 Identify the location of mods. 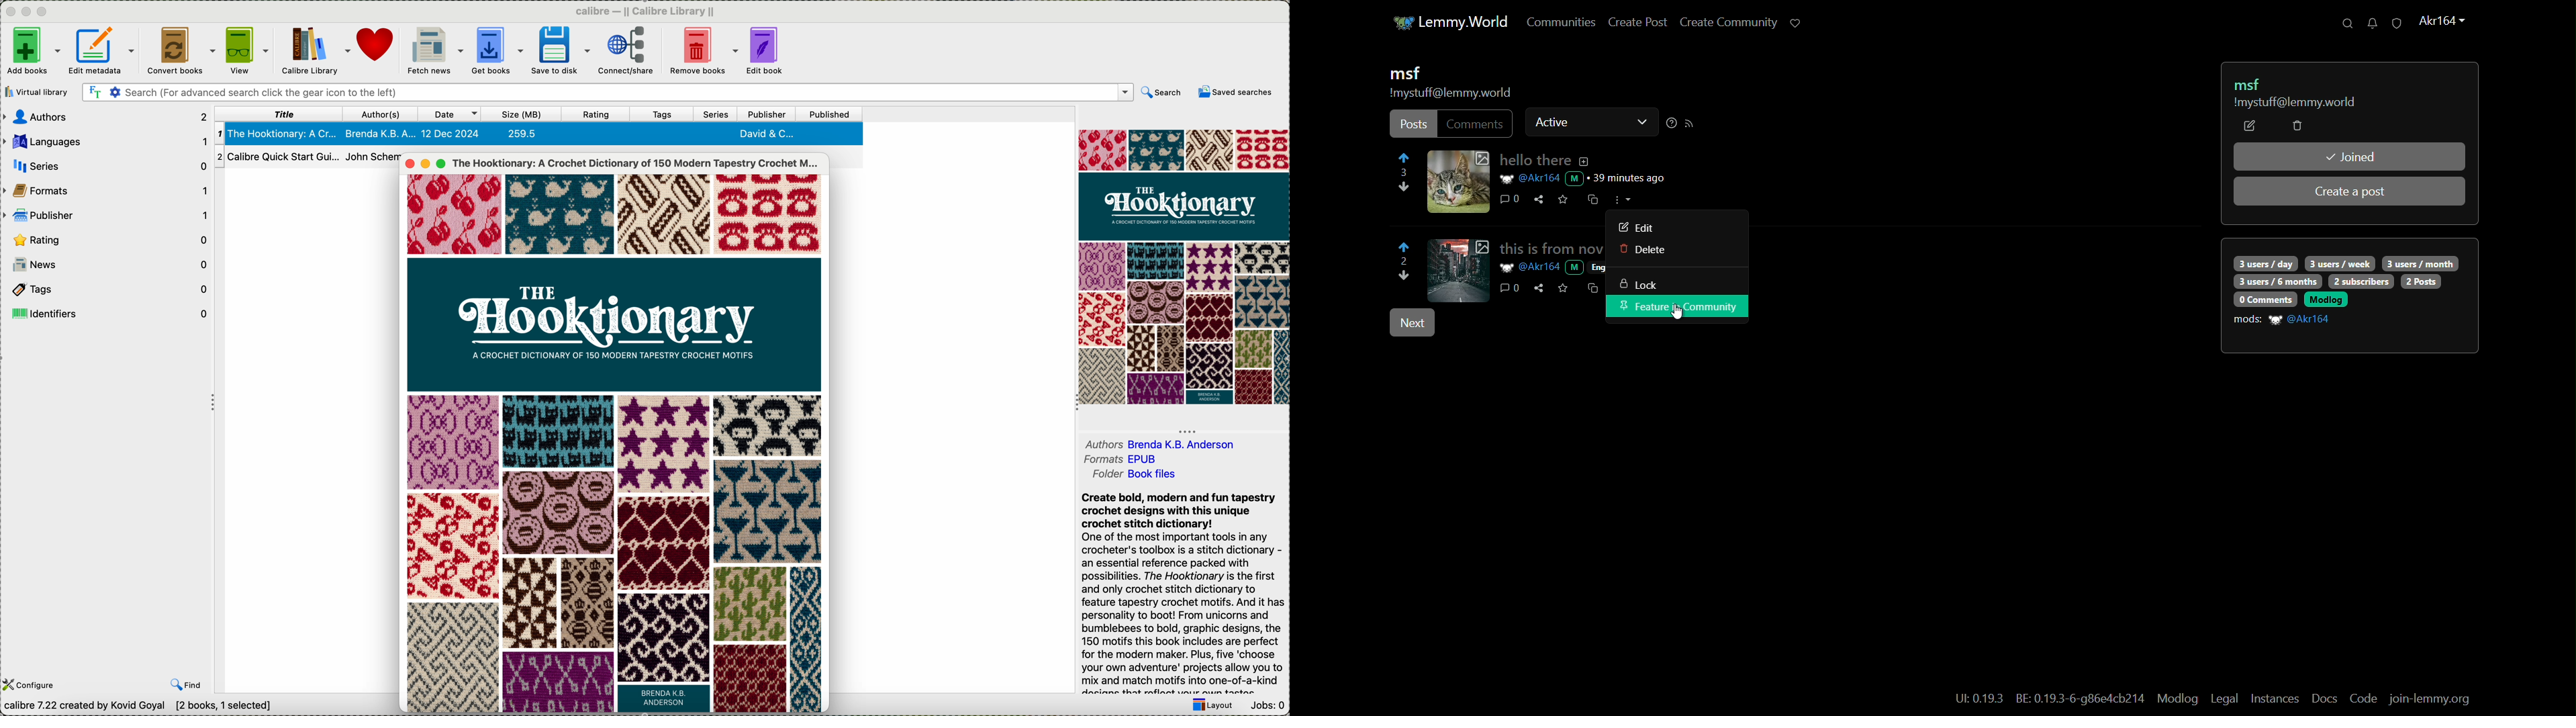
(2248, 320).